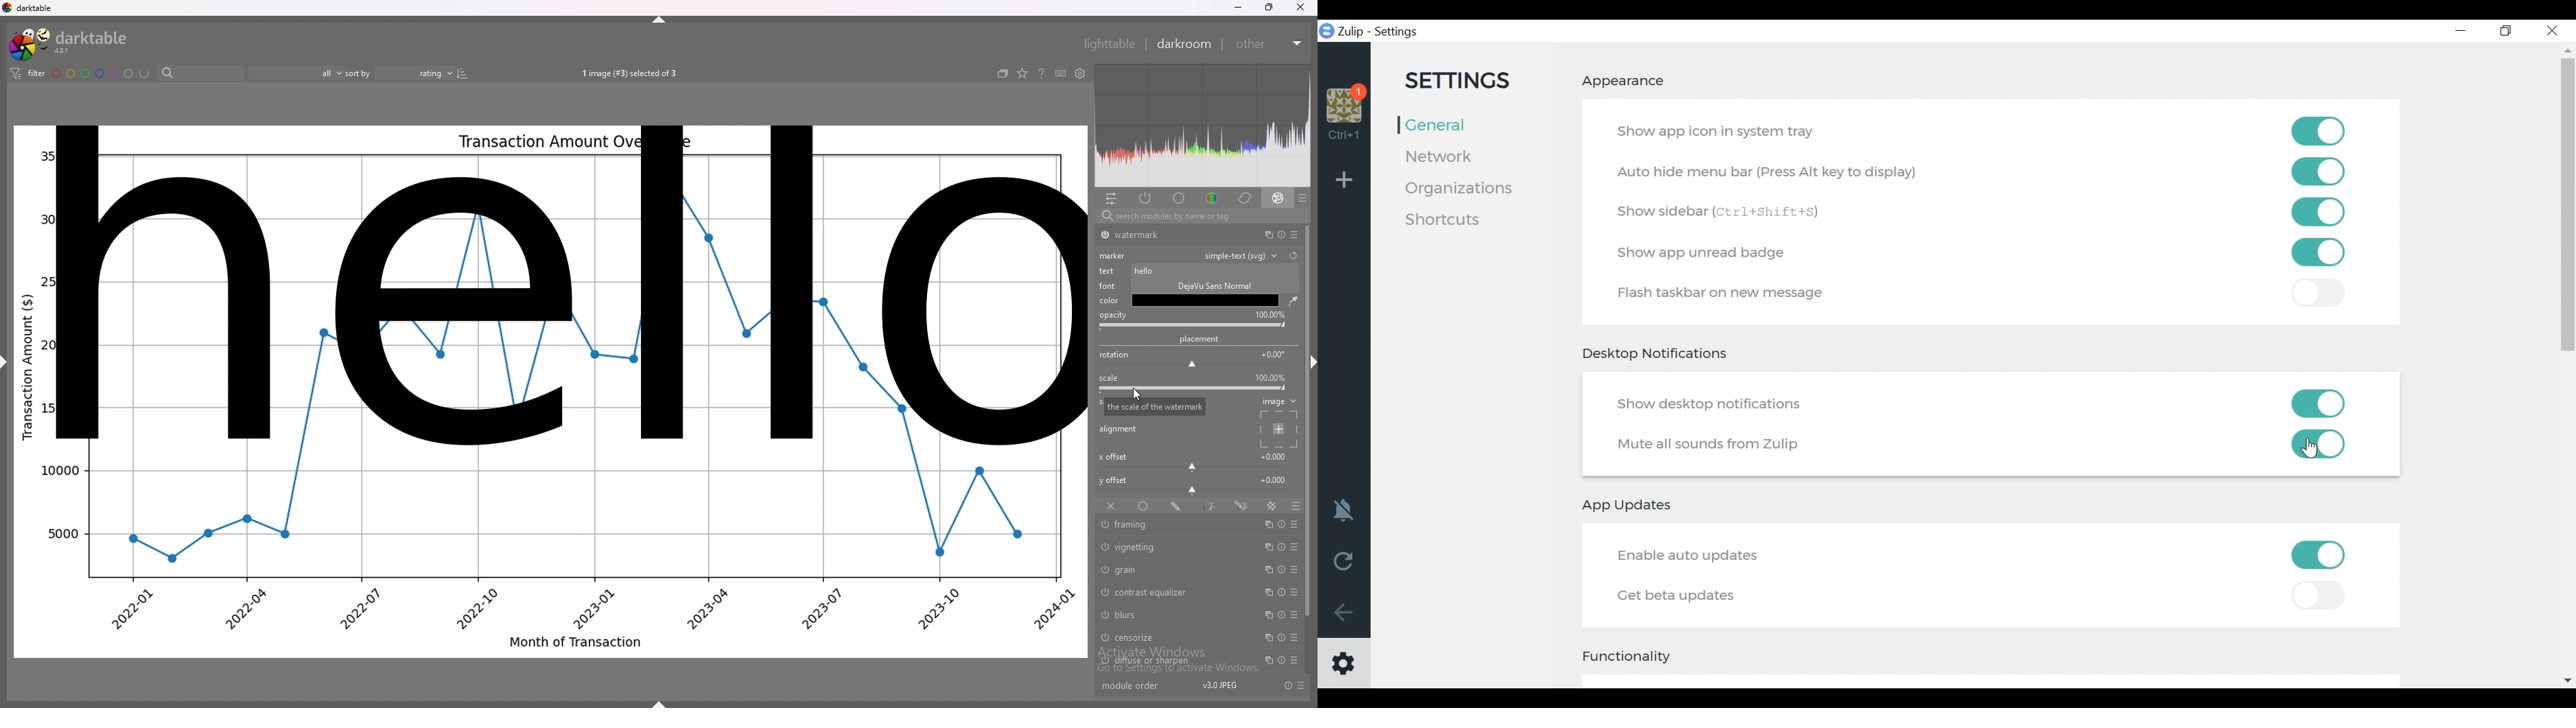  I want to click on filter, so click(30, 74).